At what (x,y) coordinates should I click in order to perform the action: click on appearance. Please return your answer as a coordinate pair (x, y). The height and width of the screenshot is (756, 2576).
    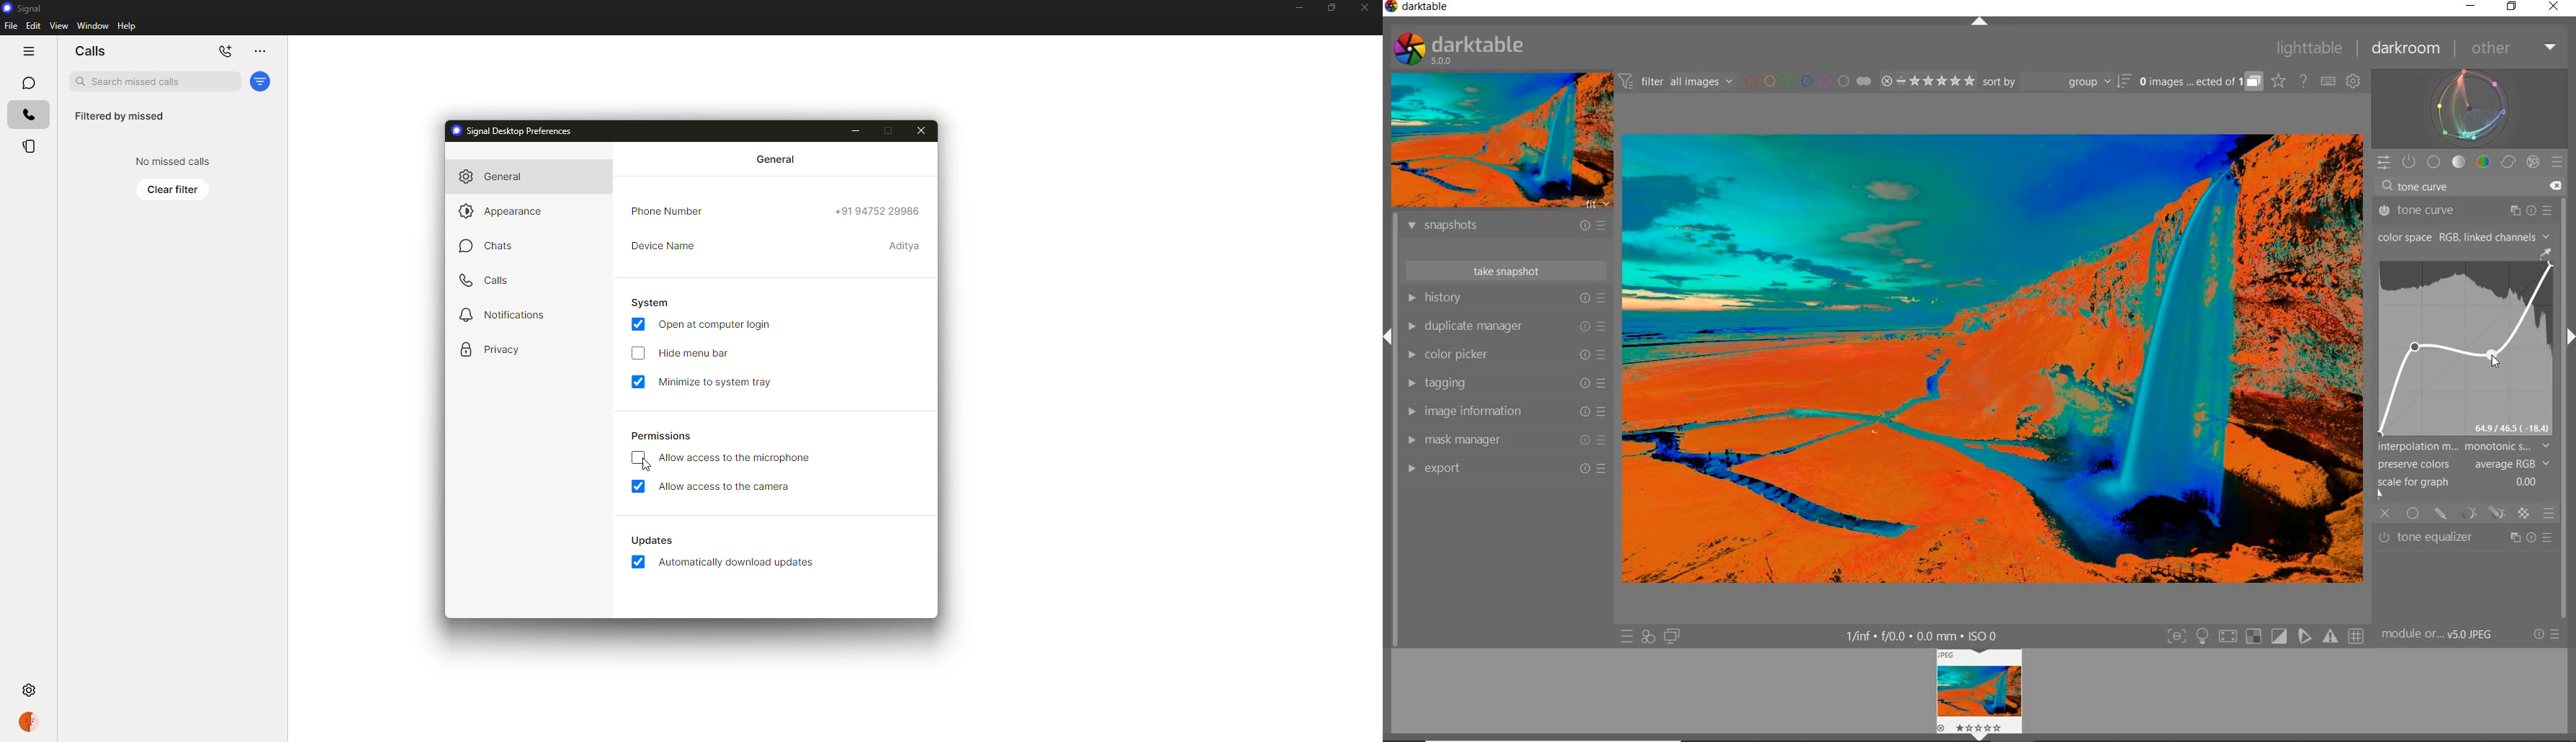
    Looking at the image, I should click on (504, 213).